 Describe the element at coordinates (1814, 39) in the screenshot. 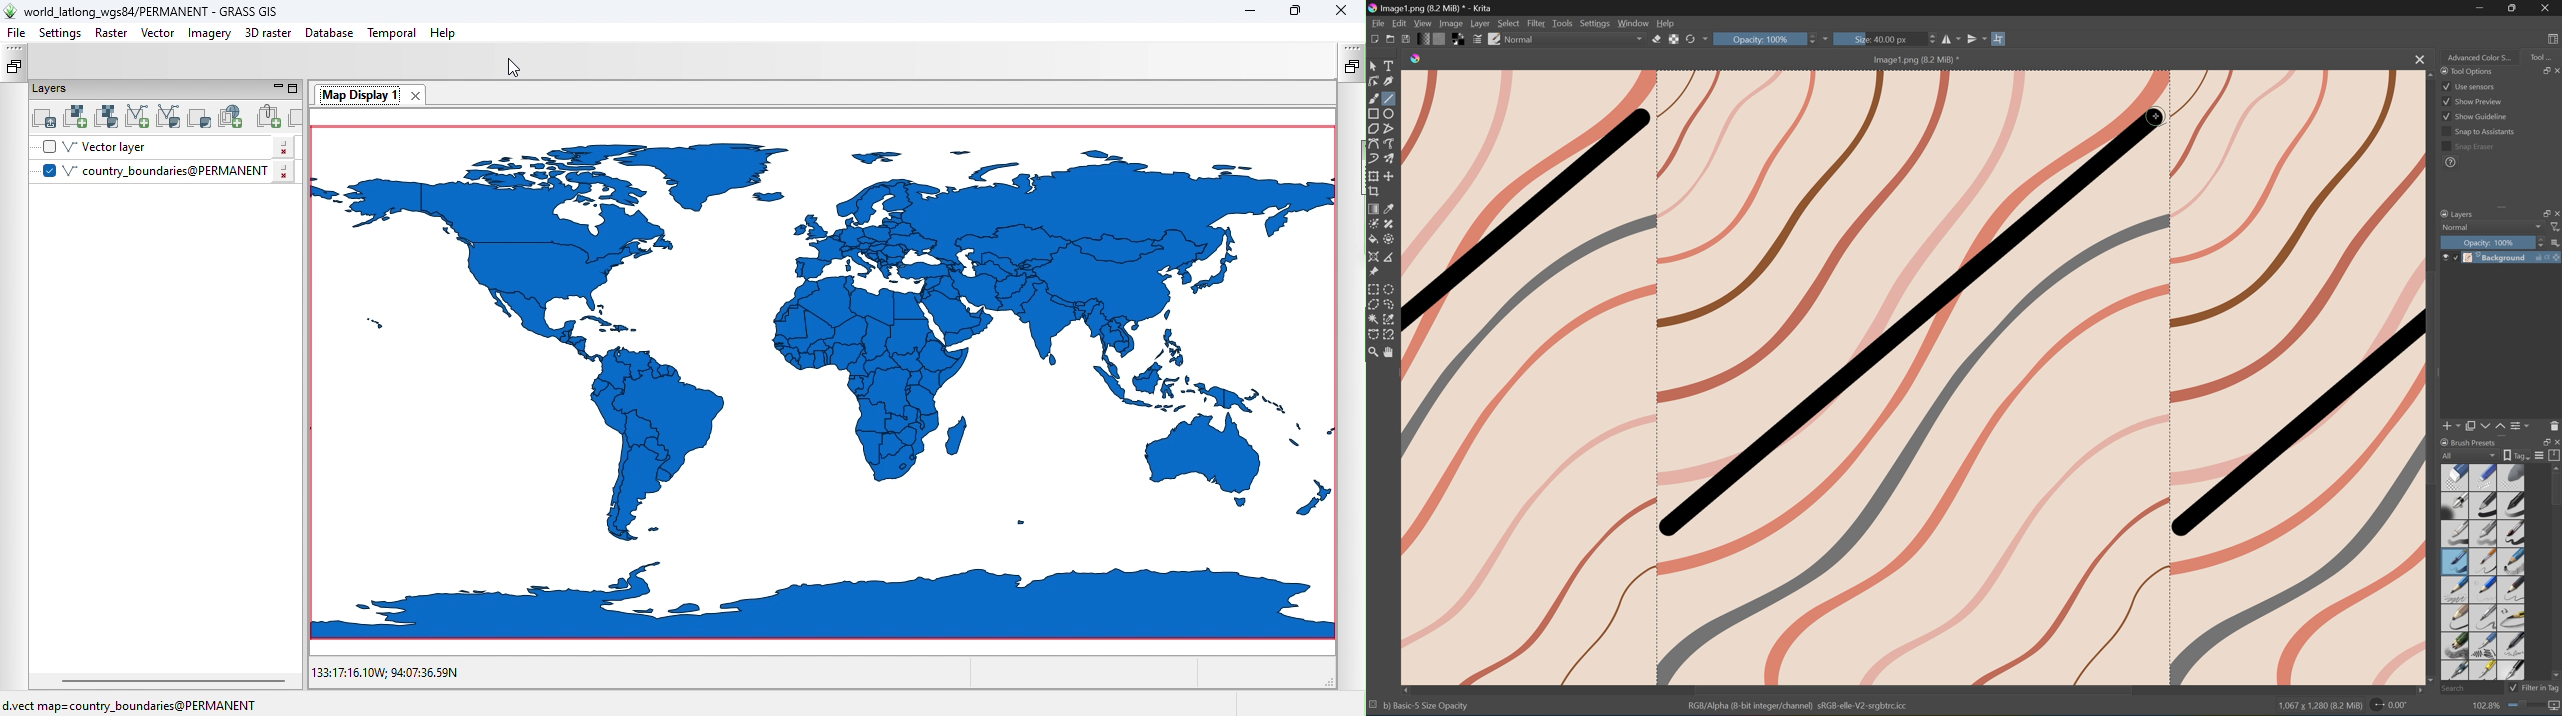

I see `Slider` at that location.